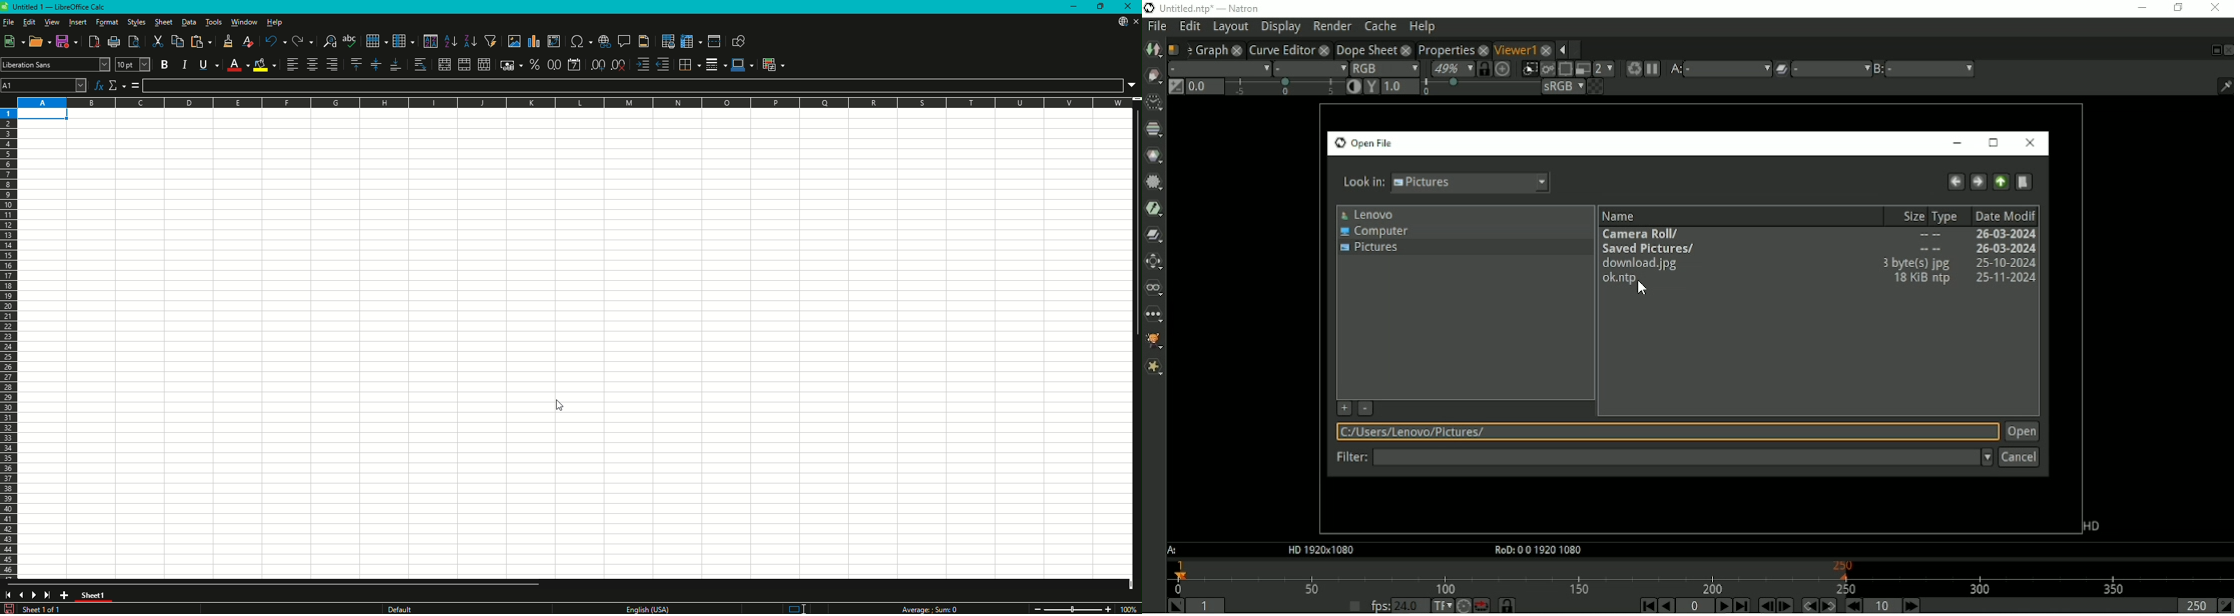  What do you see at coordinates (646, 609) in the screenshot?
I see `Text` at bounding box center [646, 609].